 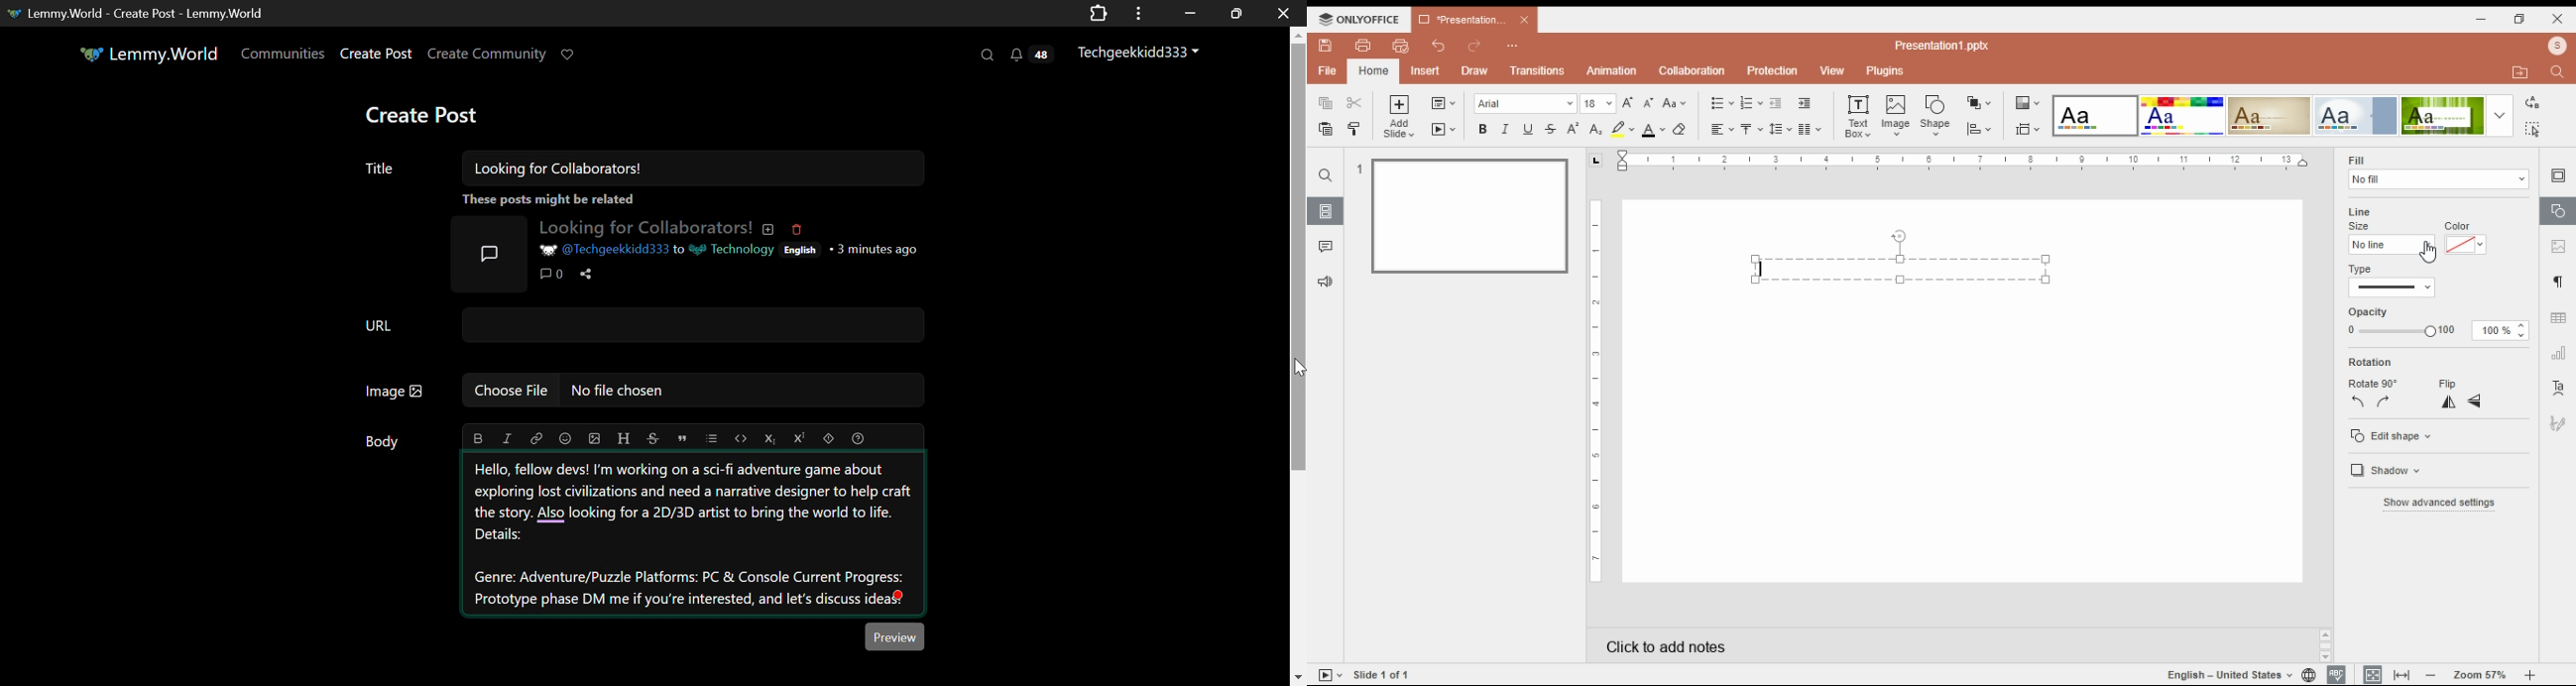 What do you see at coordinates (1525, 20) in the screenshot?
I see `close` at bounding box center [1525, 20].